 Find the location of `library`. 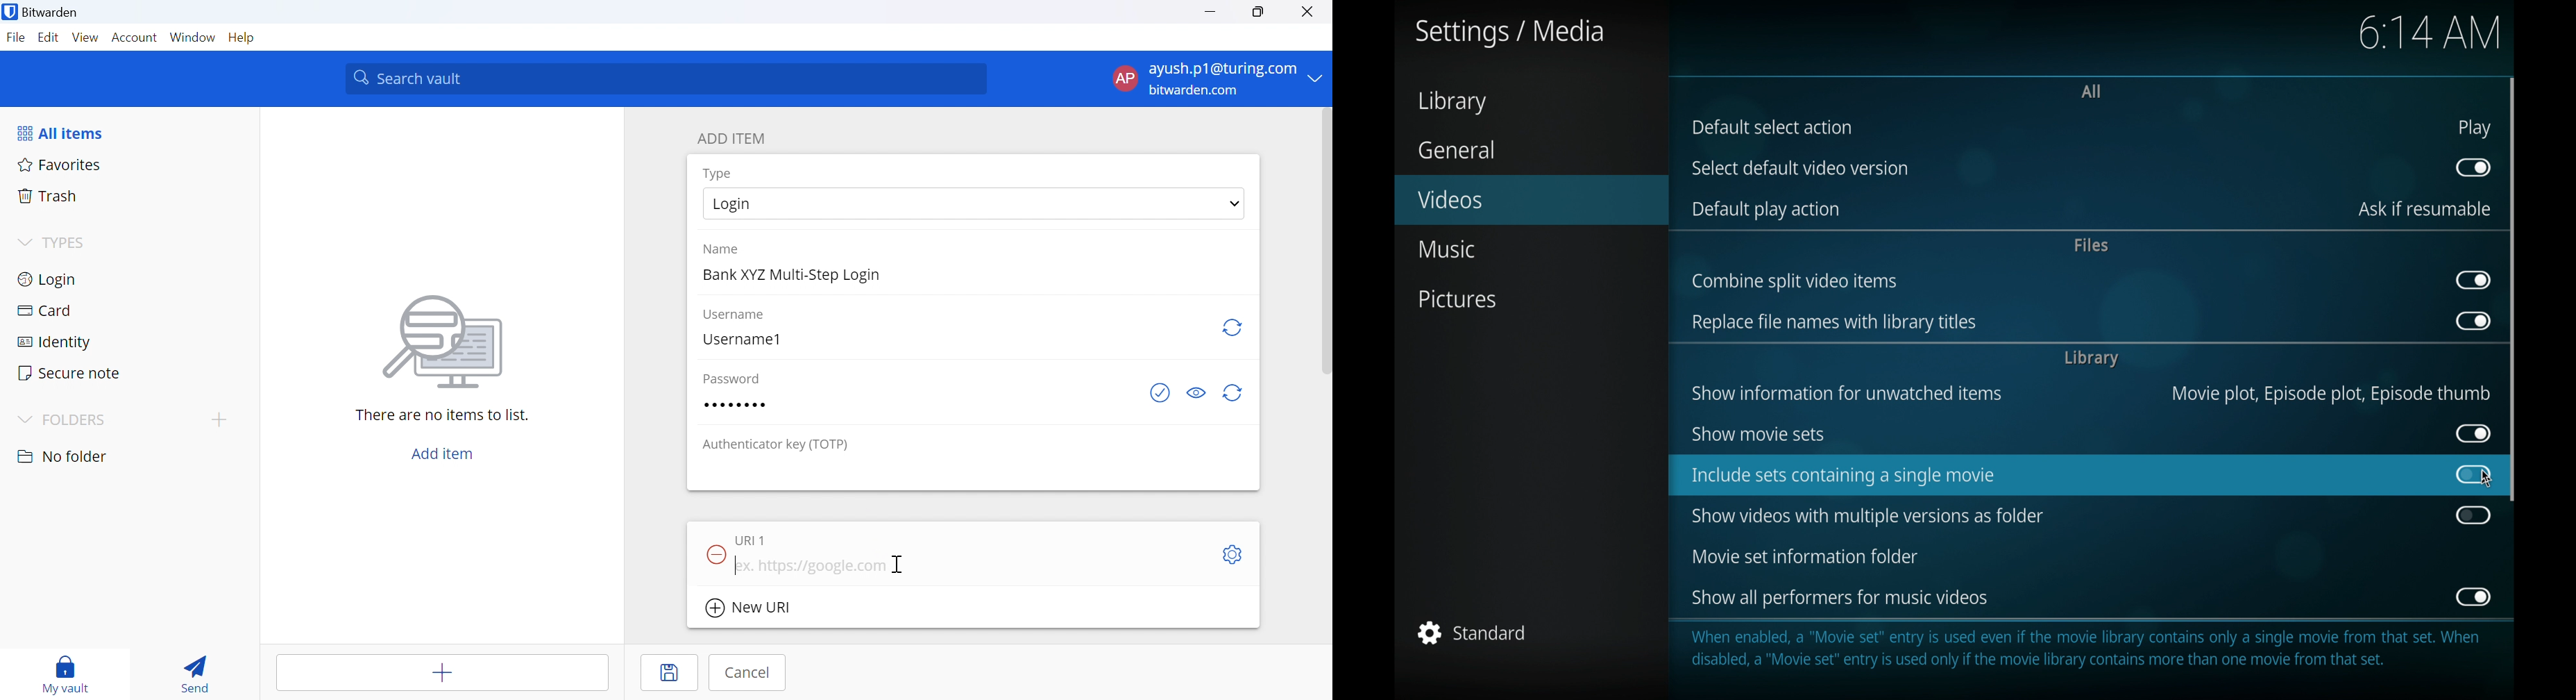

library is located at coordinates (1452, 102).